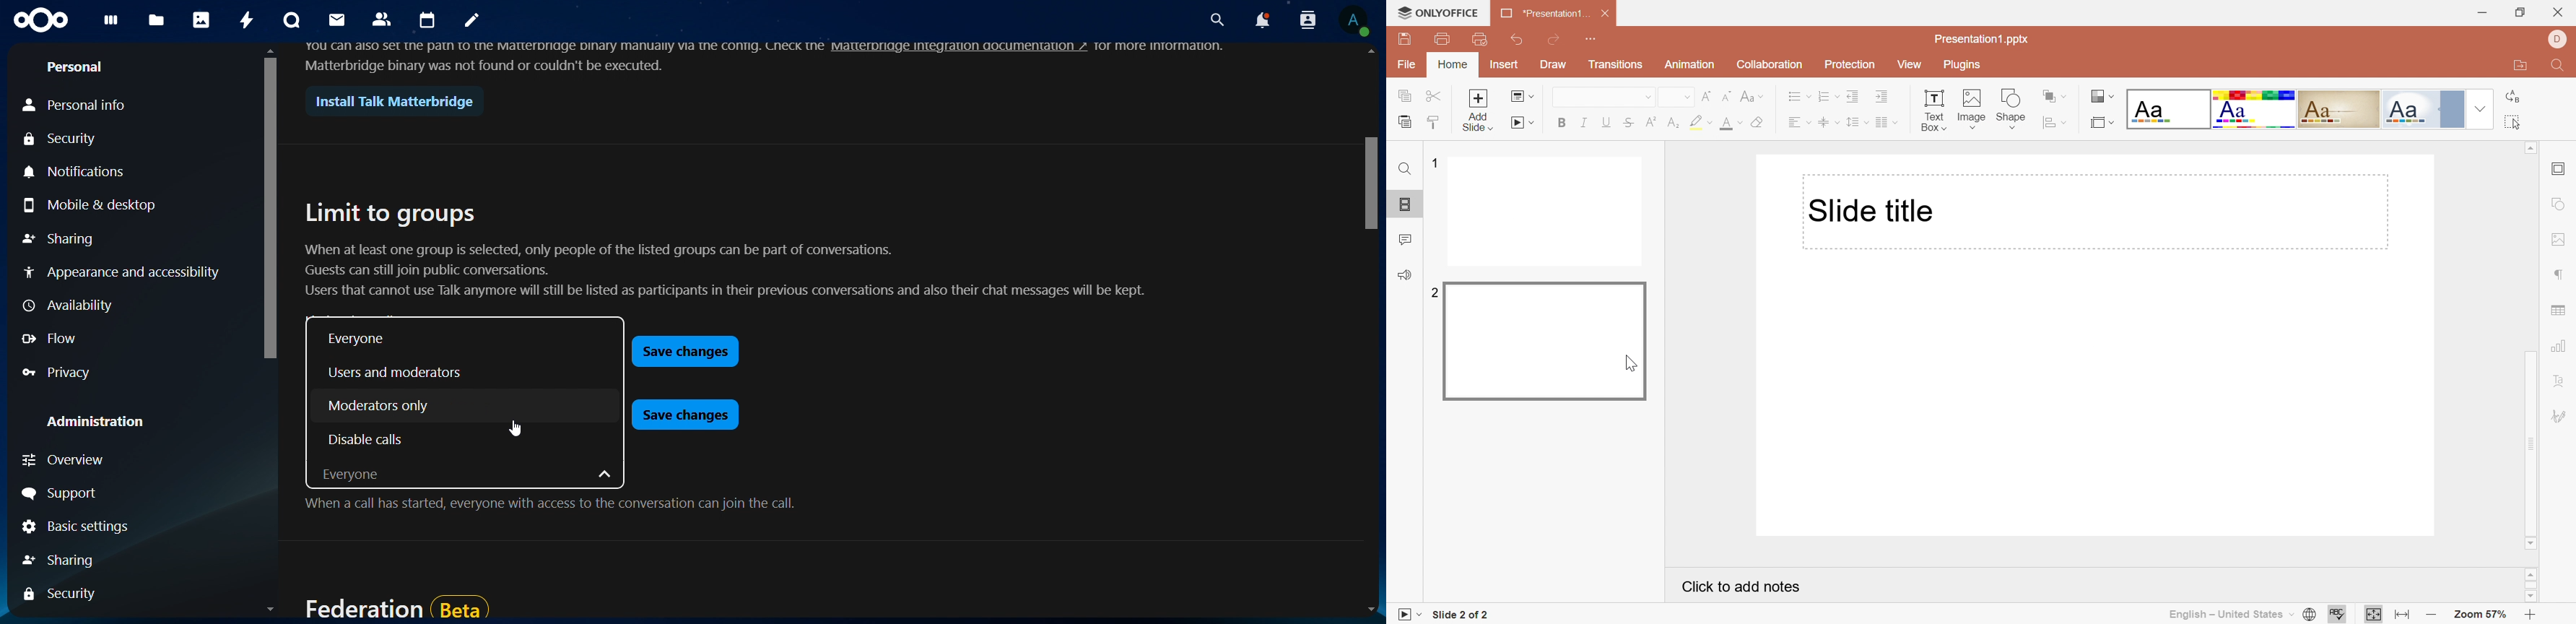 Image resolution: width=2576 pixels, height=644 pixels. I want to click on Shape, so click(2010, 108).